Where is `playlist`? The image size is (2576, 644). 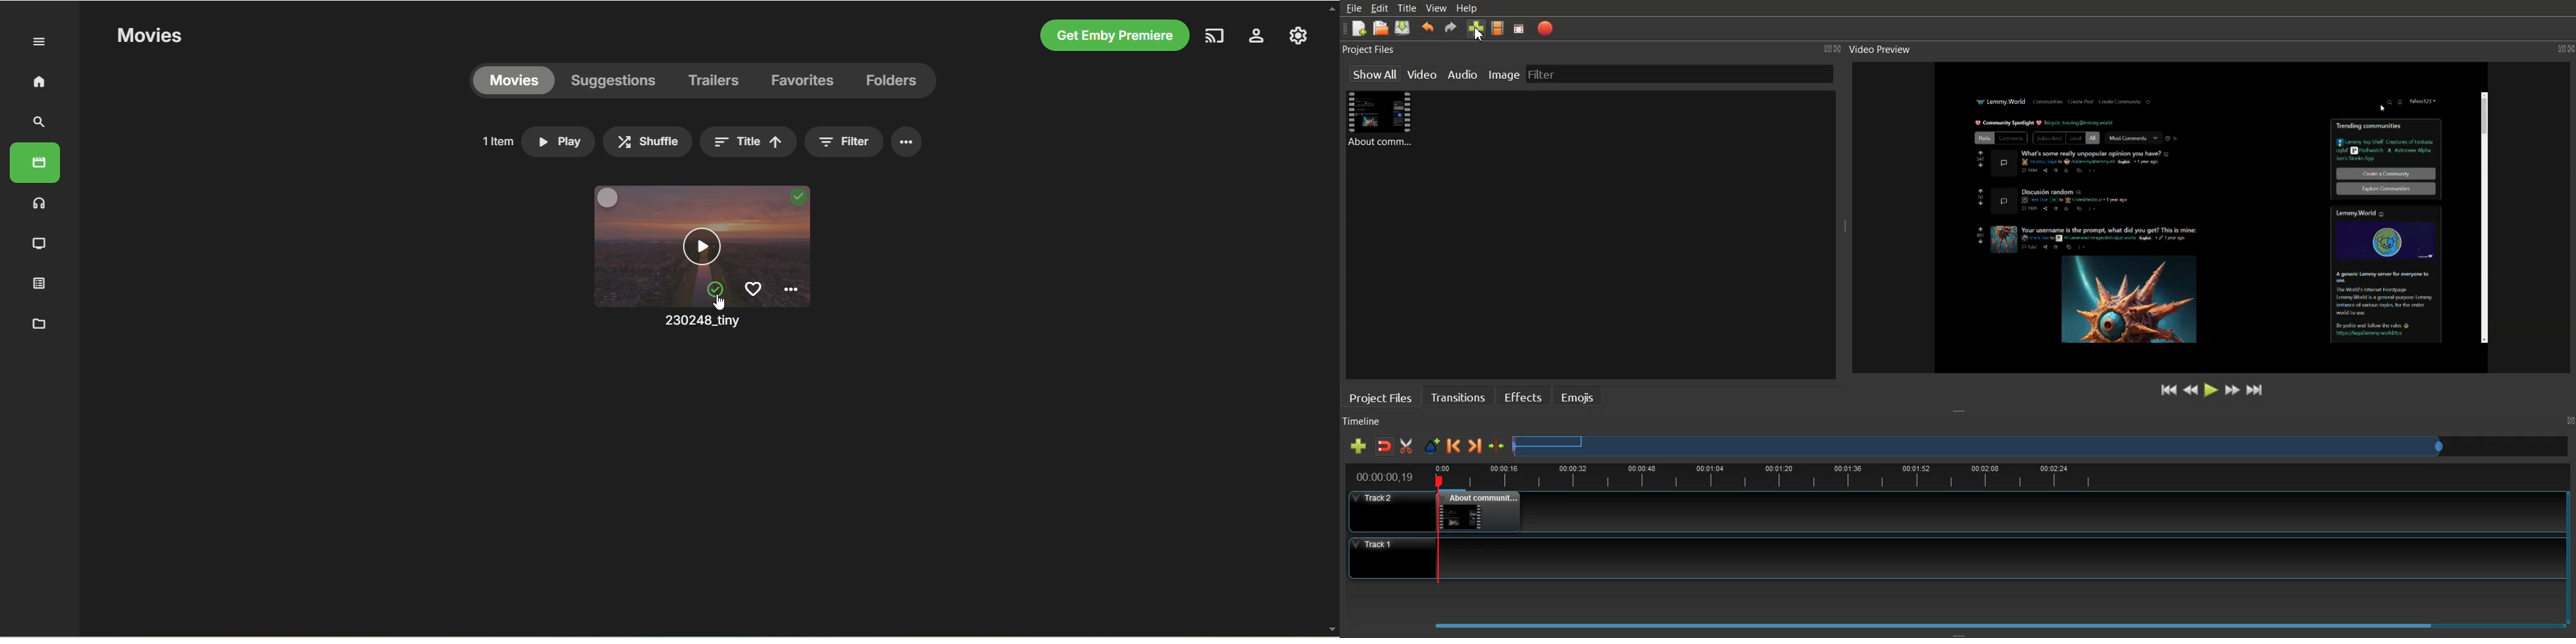 playlist is located at coordinates (36, 284).